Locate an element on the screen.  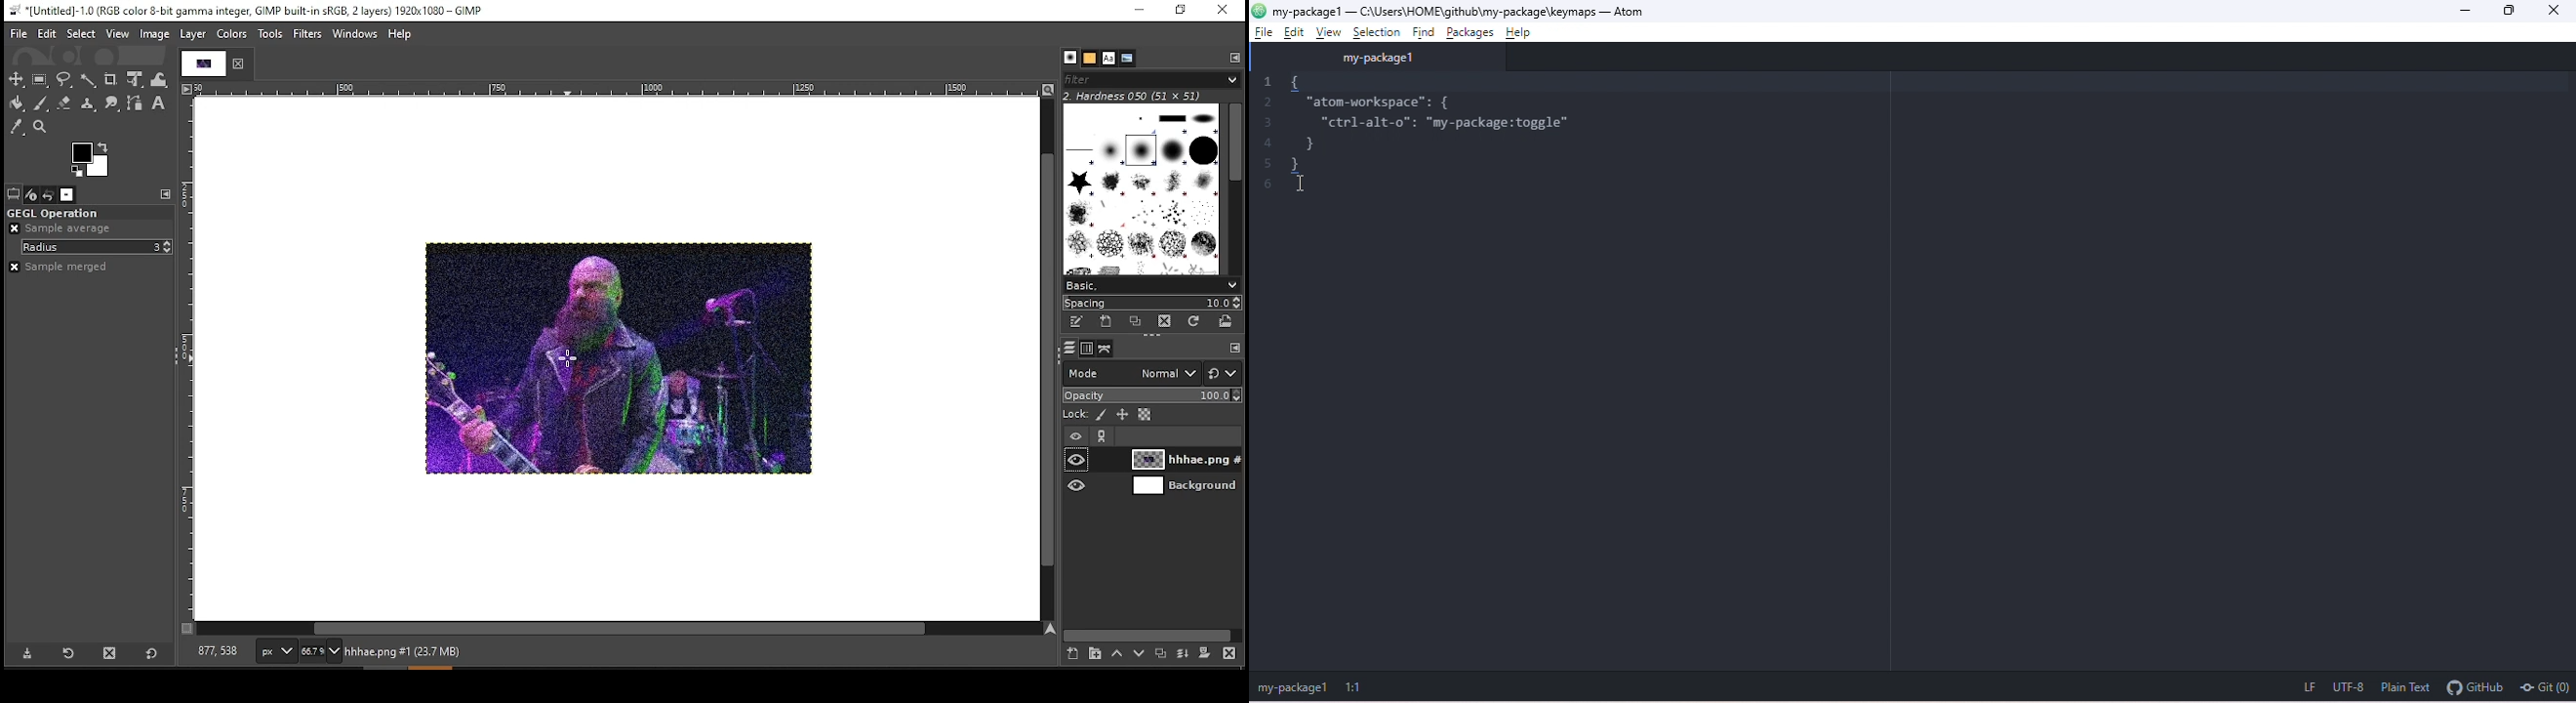
utf 8 is located at coordinates (2348, 686).